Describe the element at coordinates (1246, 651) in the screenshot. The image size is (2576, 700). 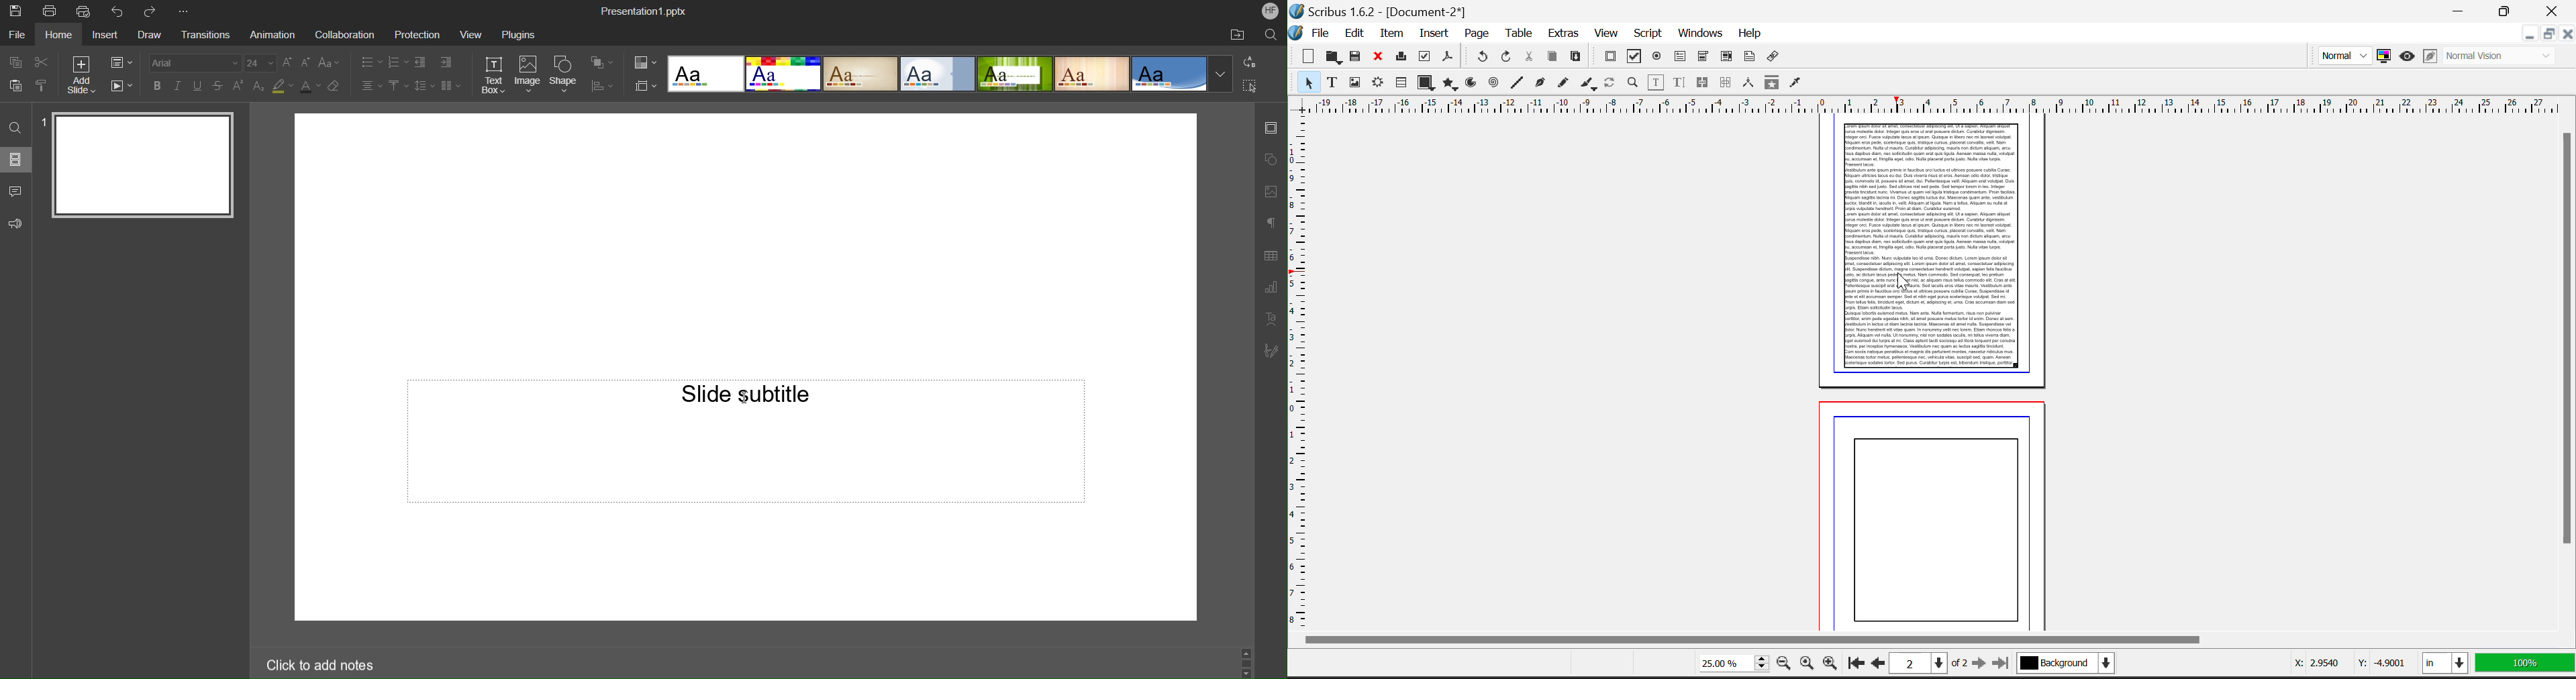
I see `scroll up` at that location.